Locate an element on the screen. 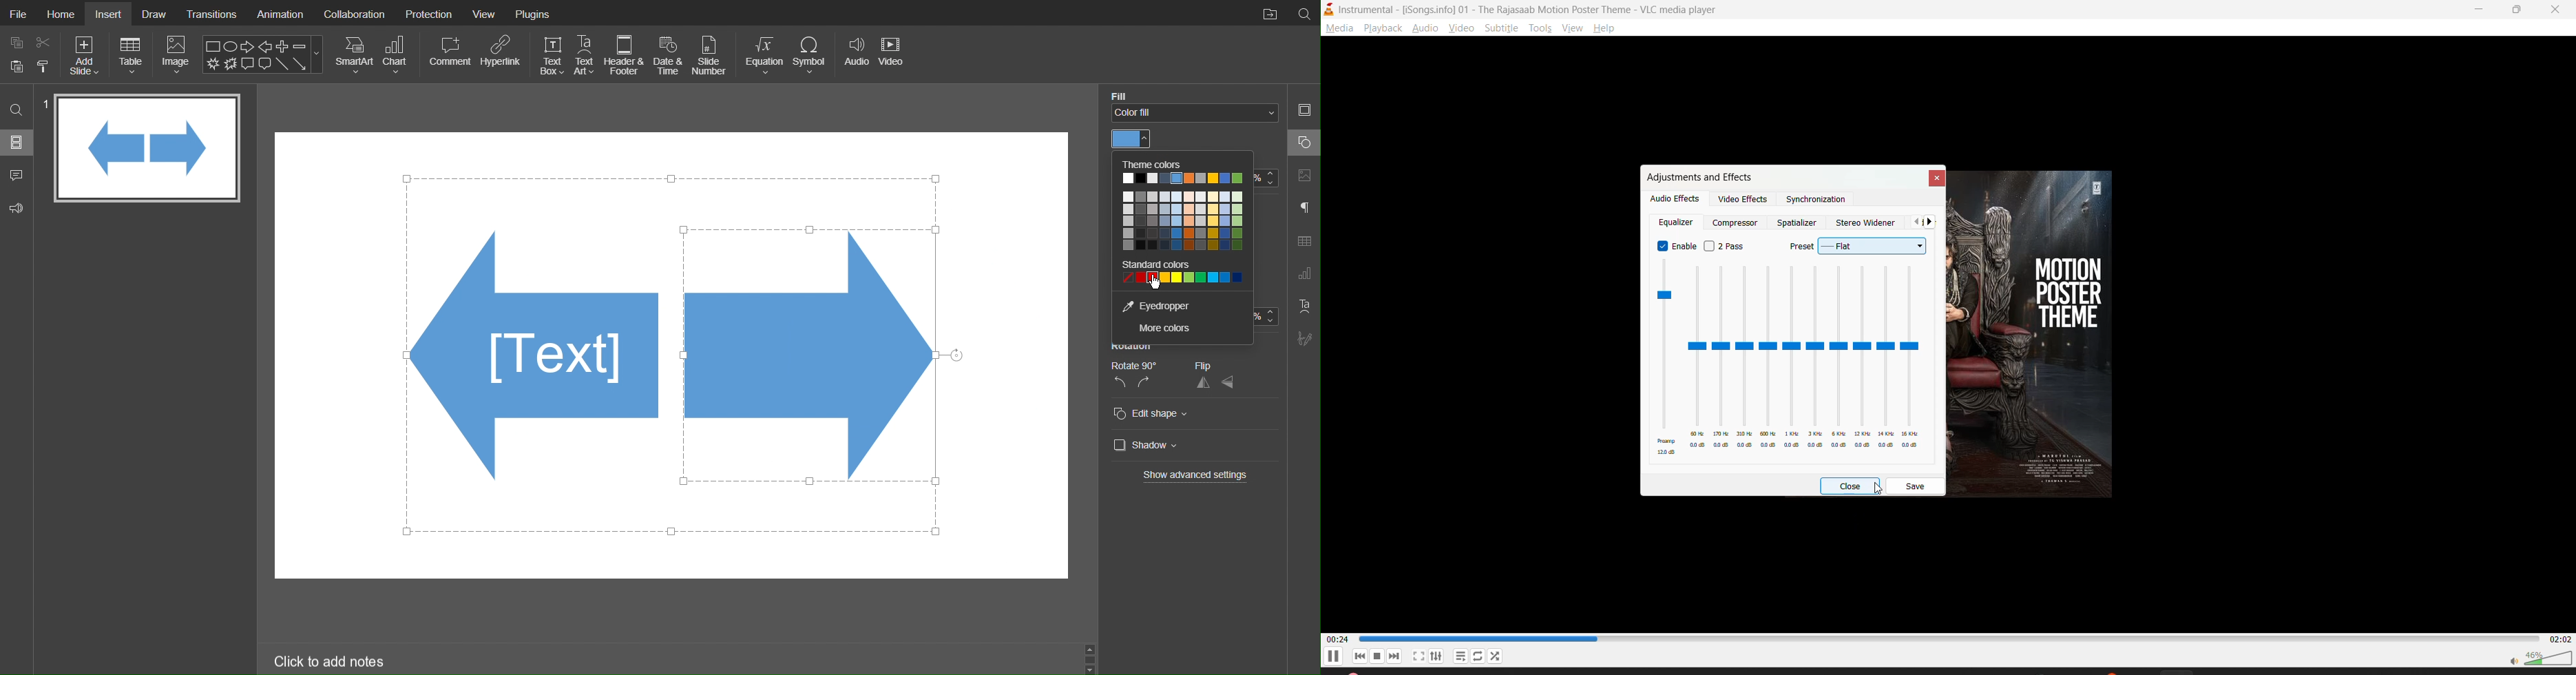 The width and height of the screenshot is (2576, 700). Fill Color is located at coordinates (1193, 114).